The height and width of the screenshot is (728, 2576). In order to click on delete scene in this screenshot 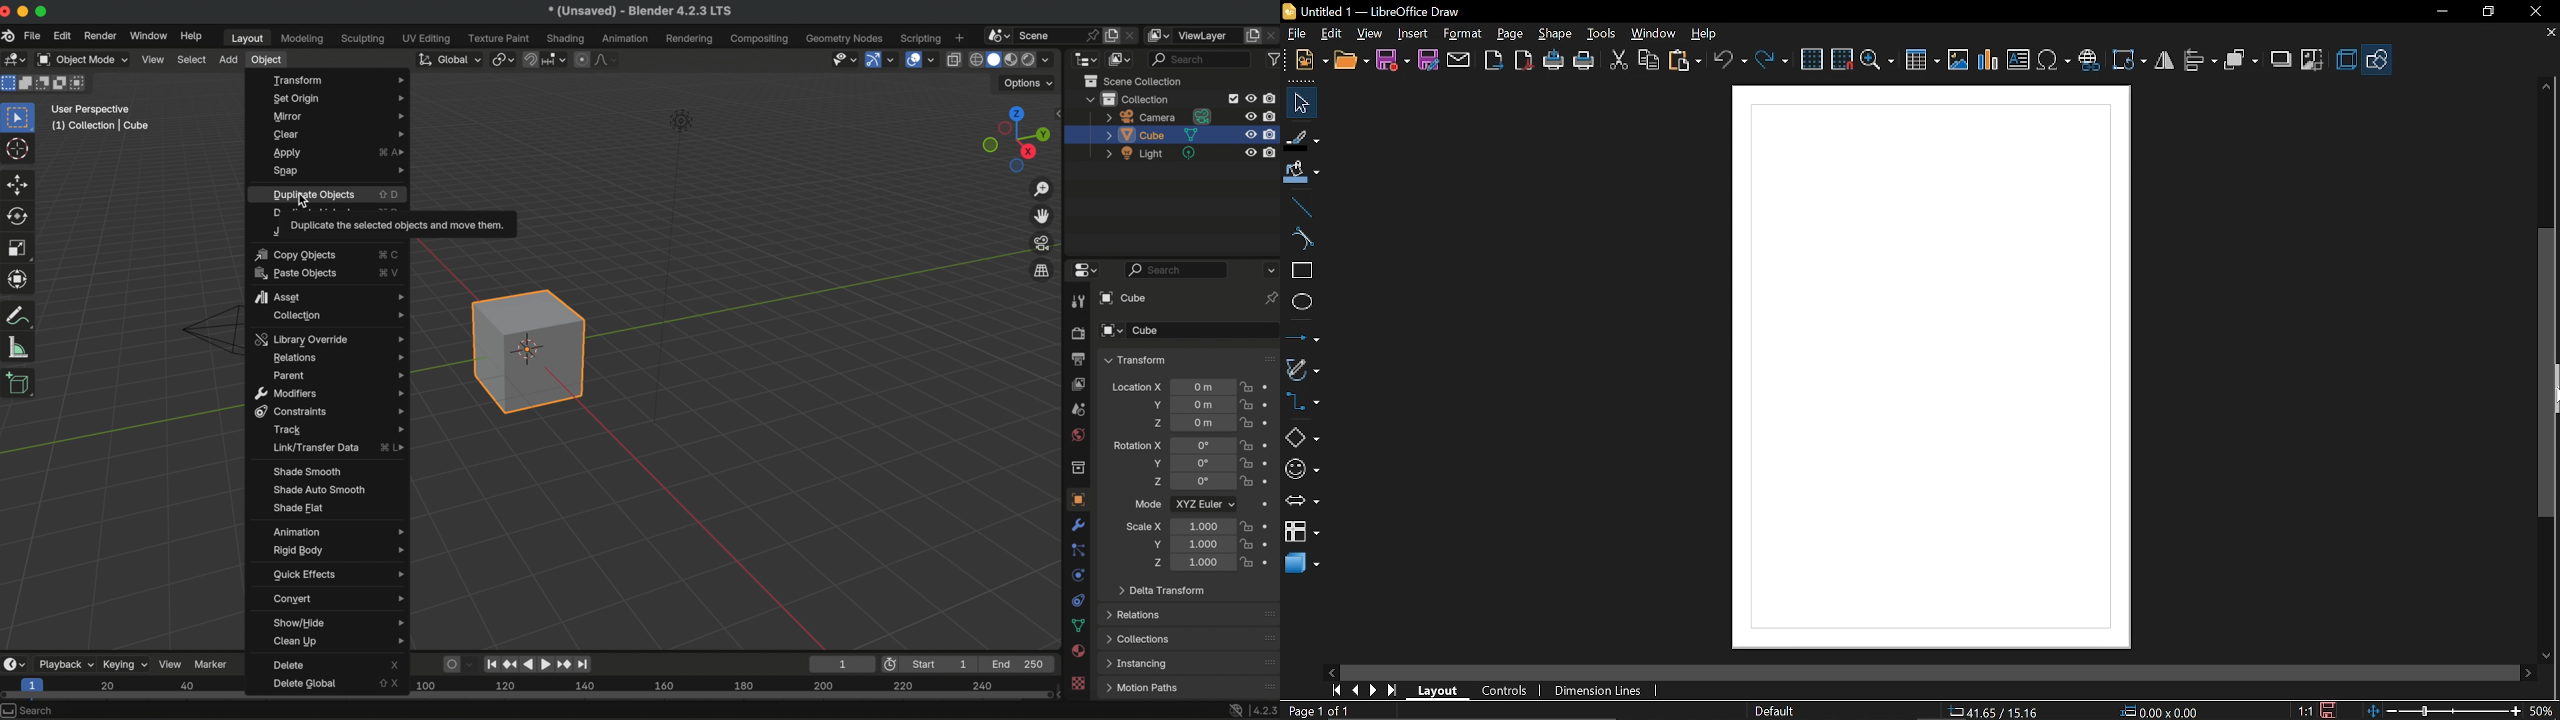, I will do `click(1132, 33)`.